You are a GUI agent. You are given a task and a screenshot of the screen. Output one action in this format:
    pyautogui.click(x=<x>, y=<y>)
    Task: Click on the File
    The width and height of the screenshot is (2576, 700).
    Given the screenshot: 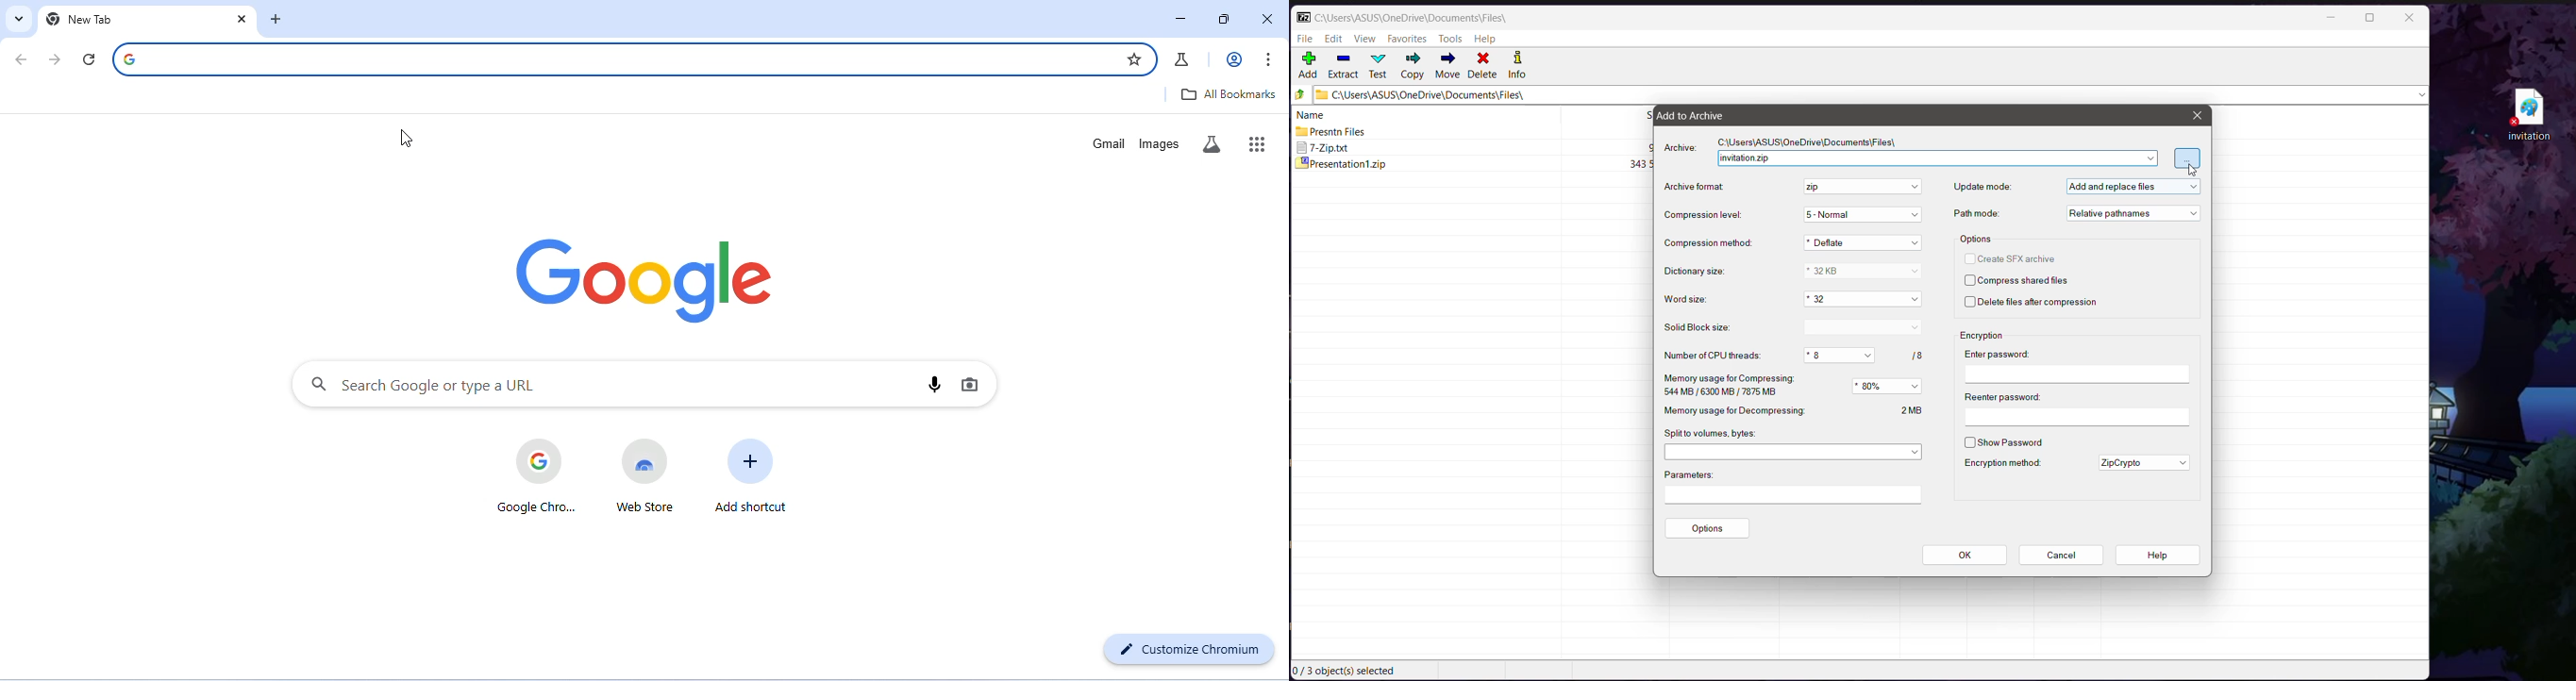 What is the action you would take?
    pyautogui.click(x=1306, y=38)
    